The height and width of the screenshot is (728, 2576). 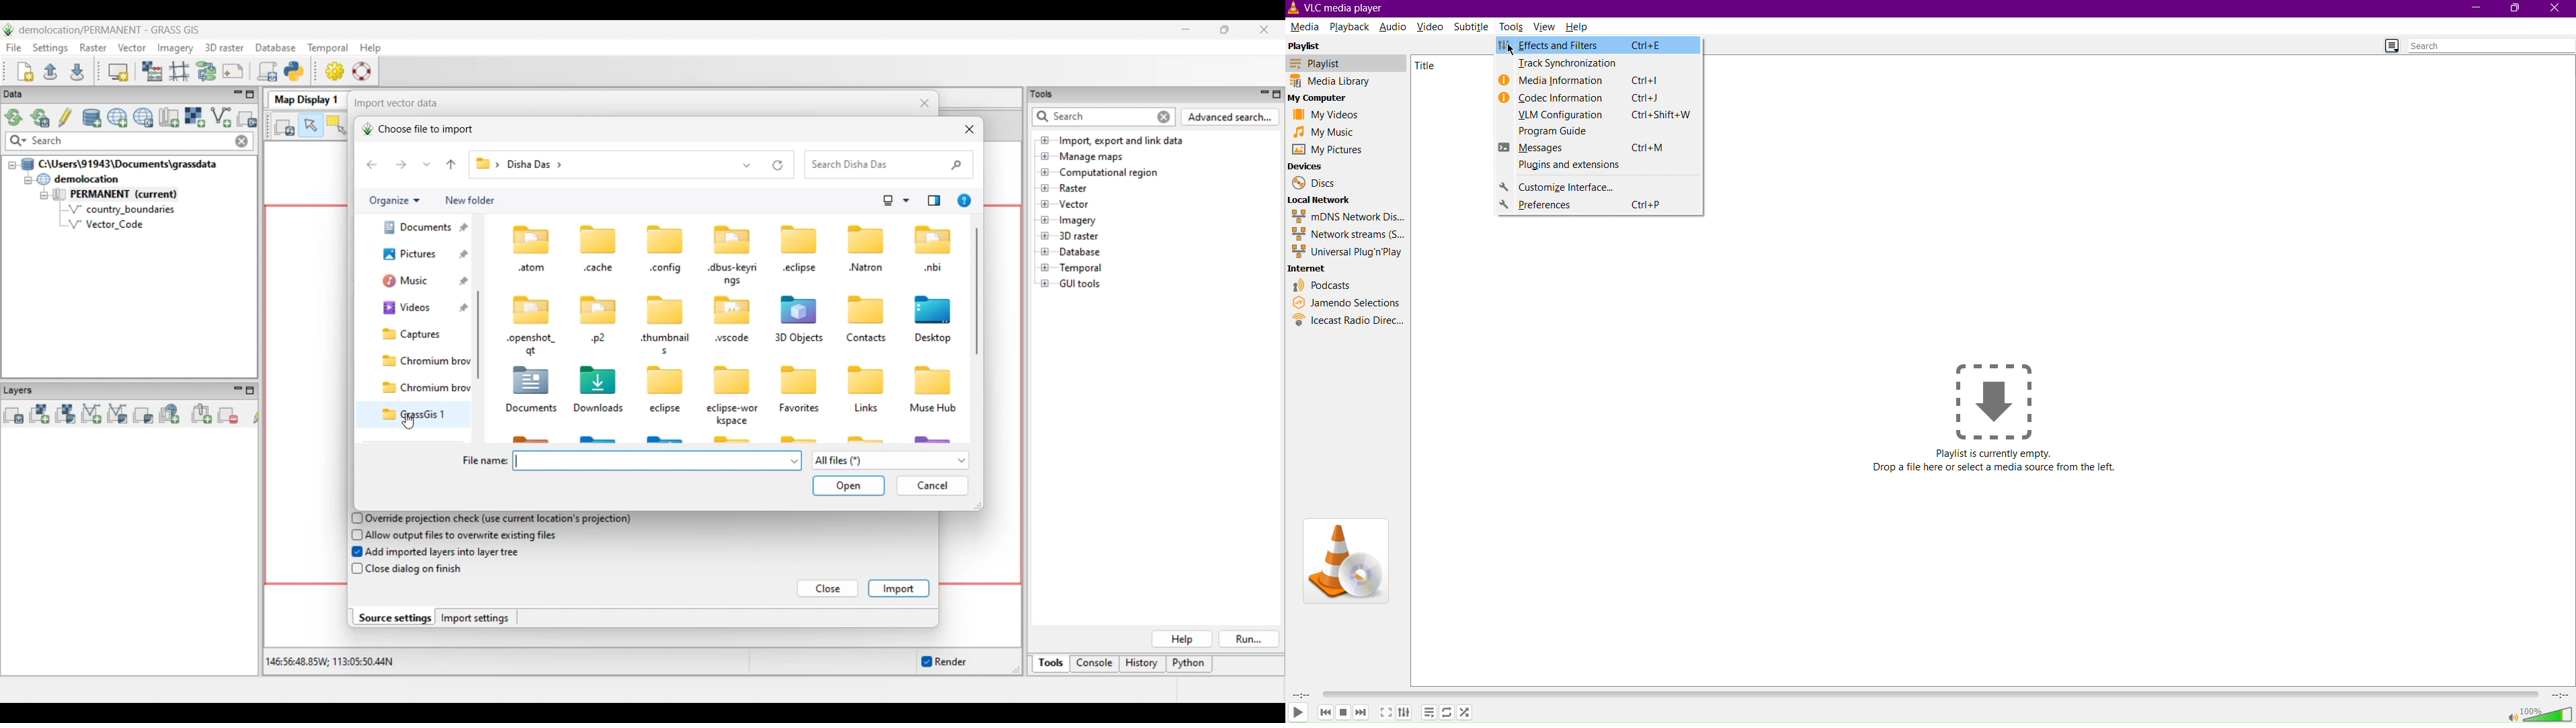 What do you see at coordinates (1597, 206) in the screenshot?
I see `Preferences` at bounding box center [1597, 206].